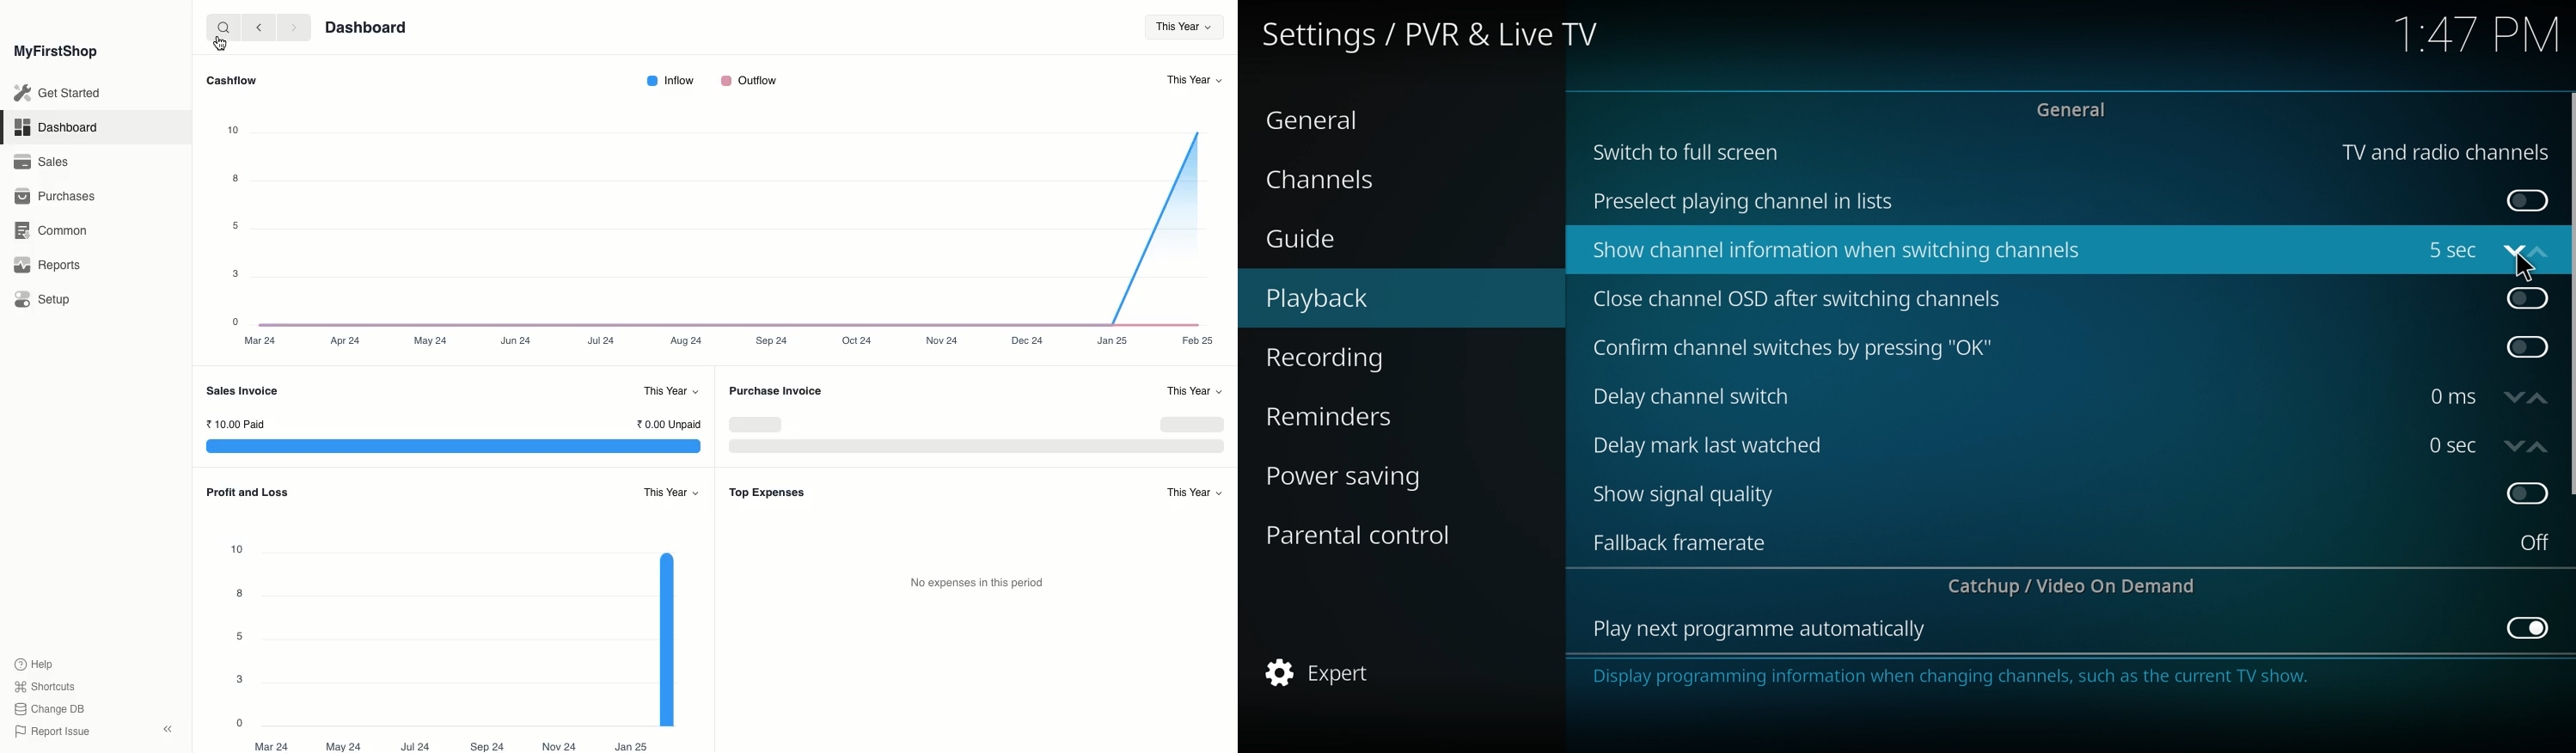 Image resolution: width=2576 pixels, height=756 pixels. I want to click on This Year, so click(1189, 393).